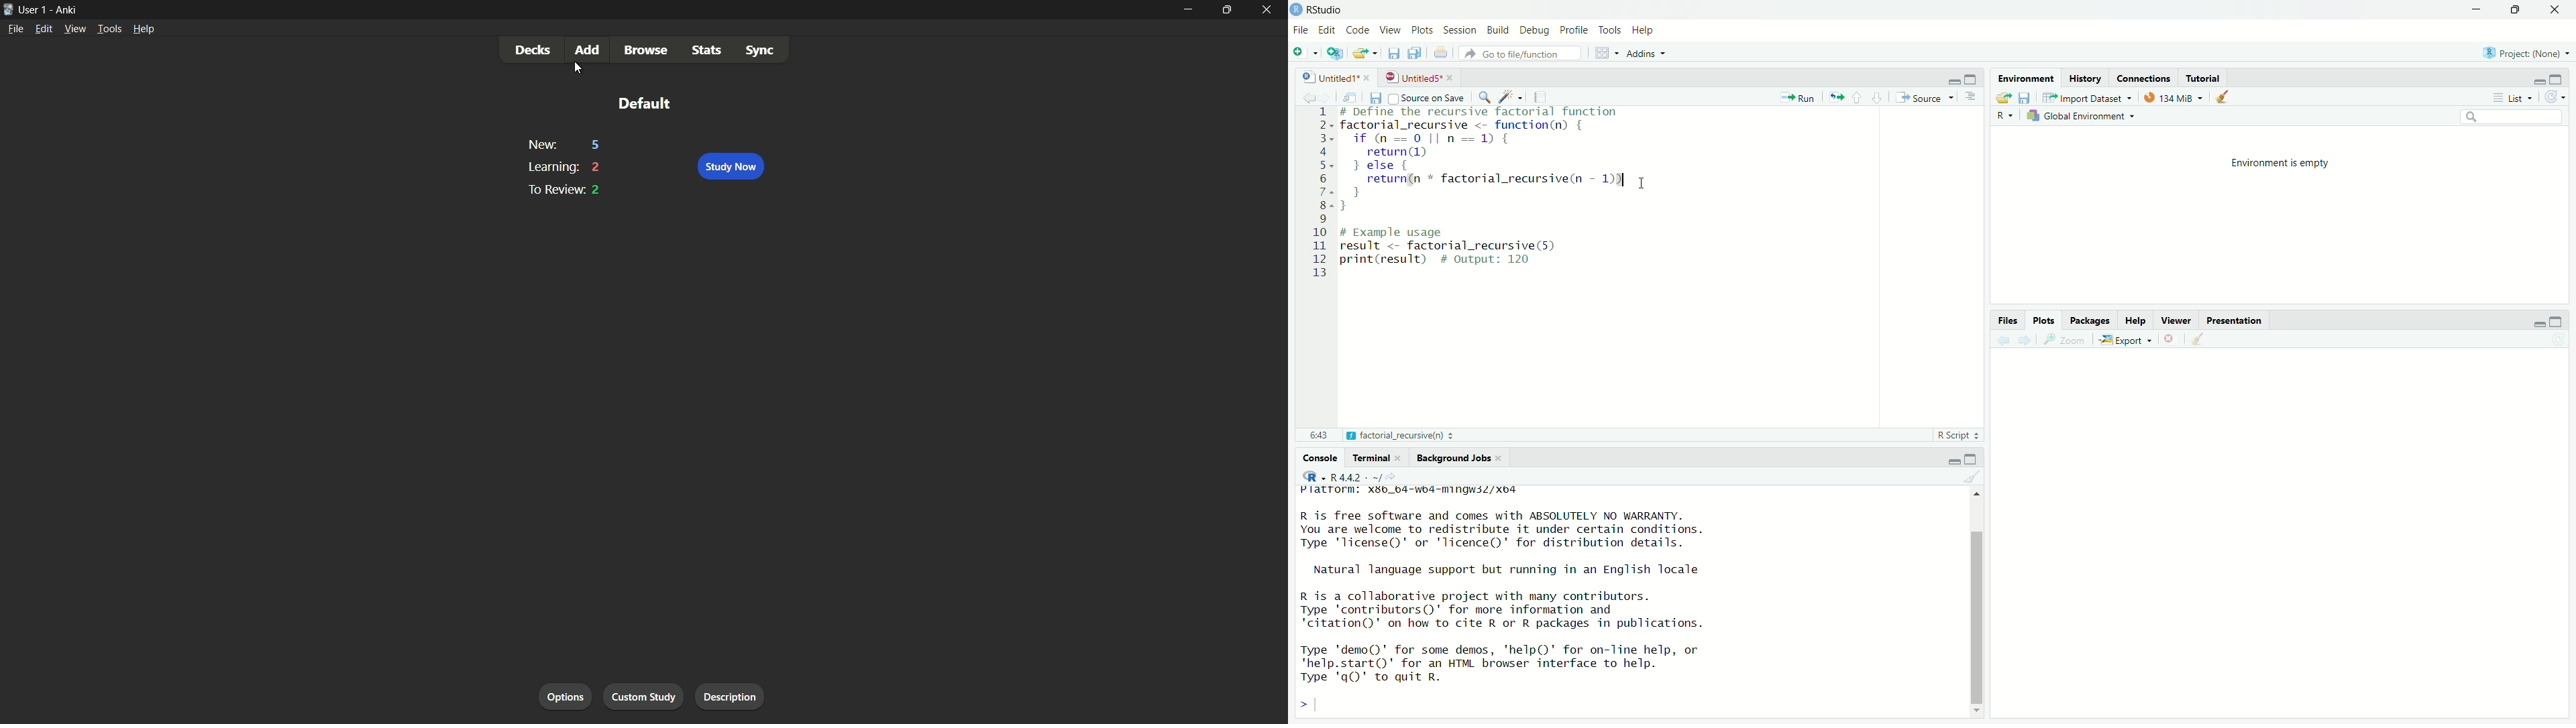 The width and height of the screenshot is (2576, 728). Describe the element at coordinates (1859, 97) in the screenshot. I see `Go to previous section/chunk (Ctrl + PgUp)` at that location.